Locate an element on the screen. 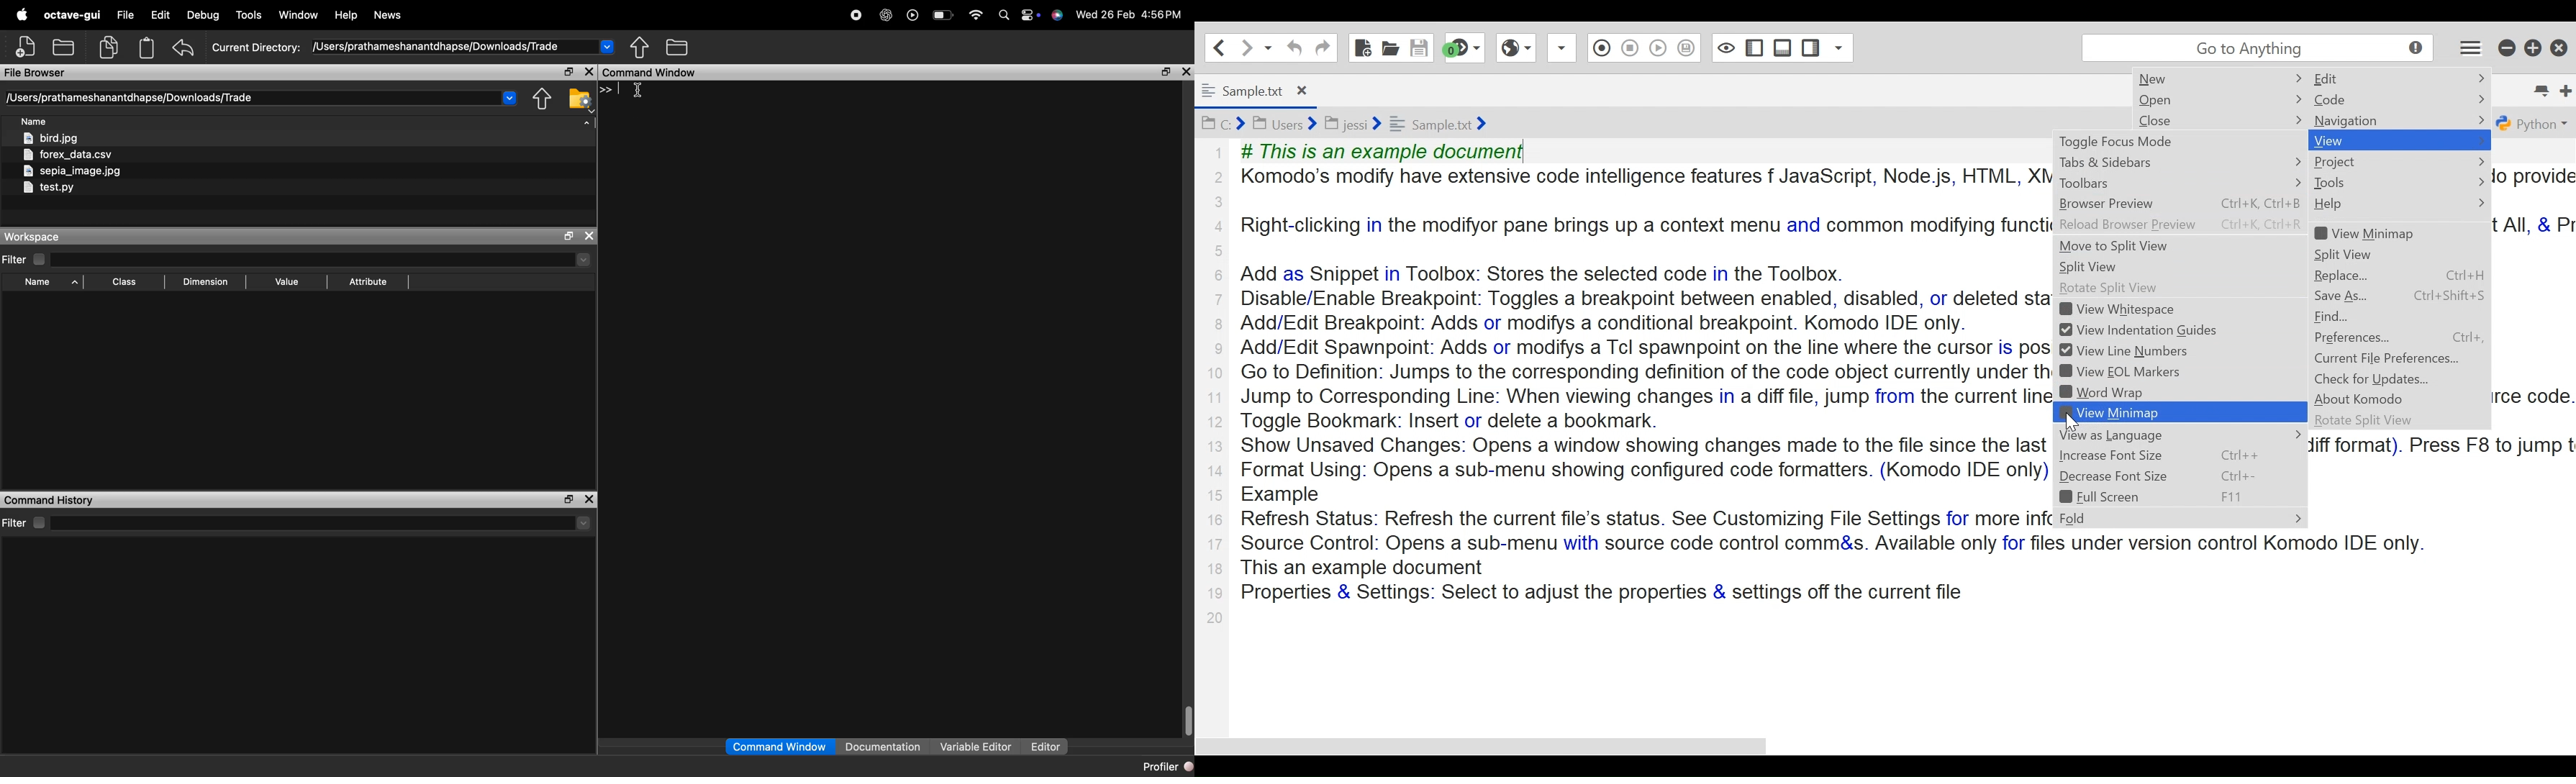 The height and width of the screenshot is (784, 2576). Split View is located at coordinates (2180, 267).